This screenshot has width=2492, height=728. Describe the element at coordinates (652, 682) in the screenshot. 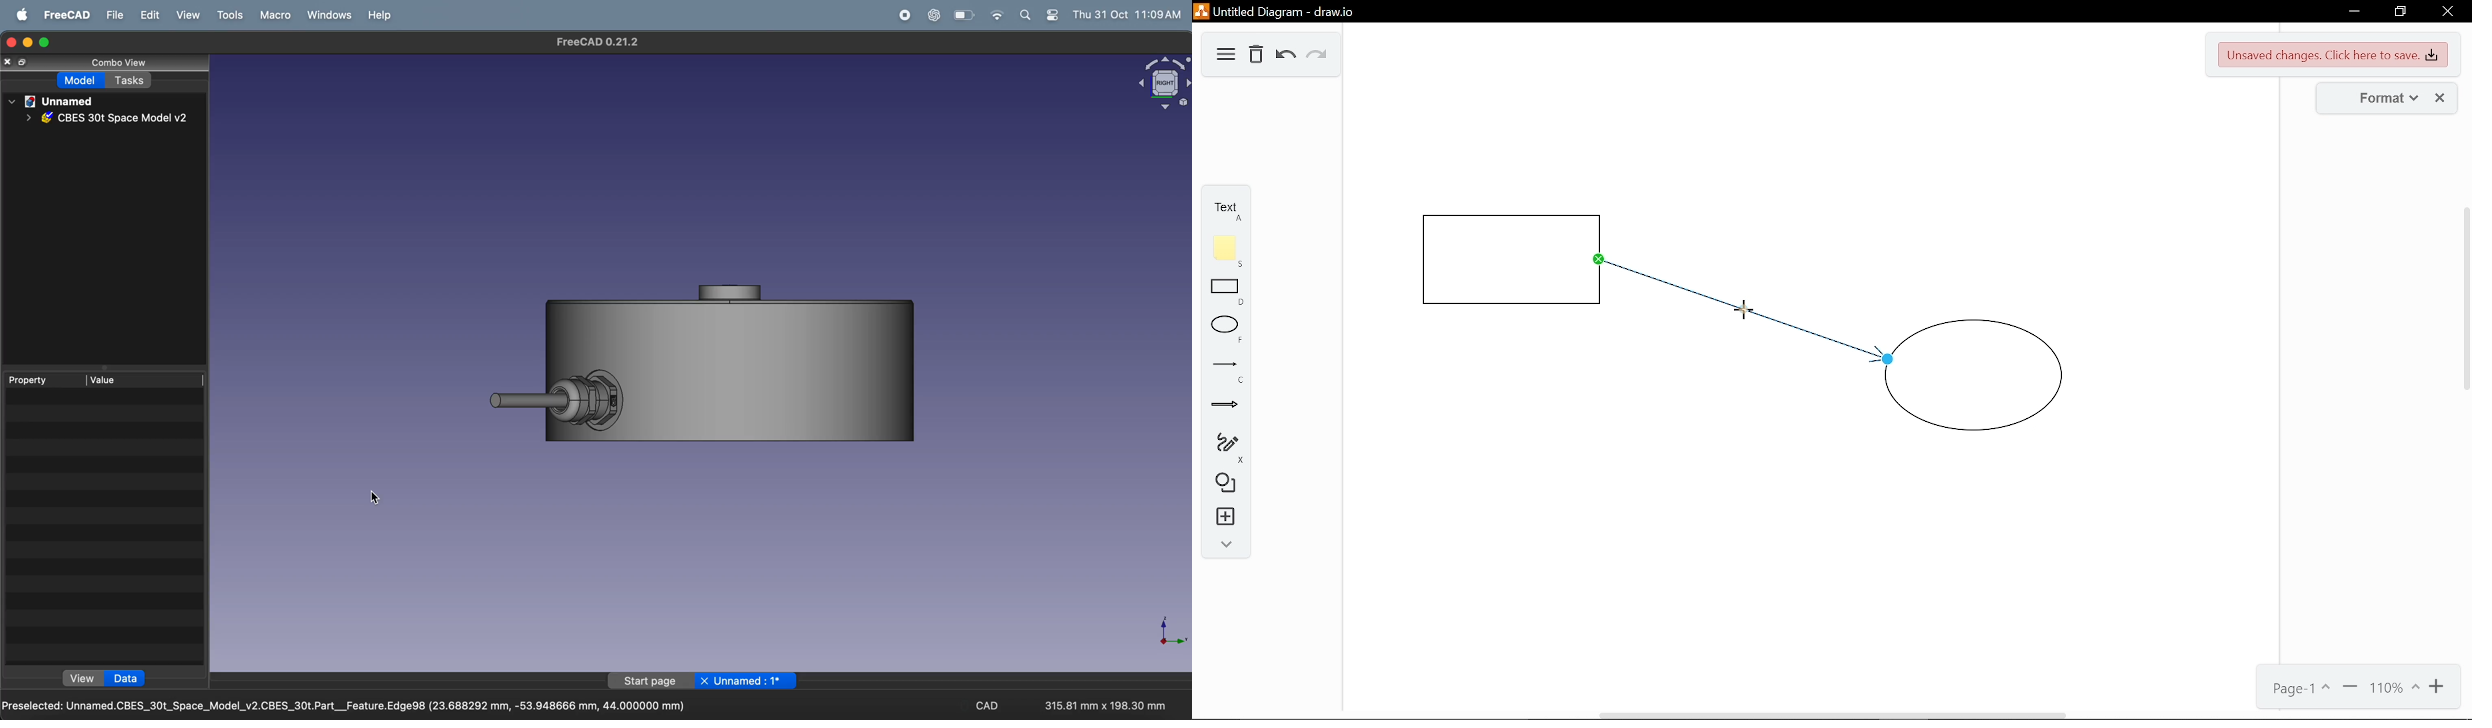

I see `start page` at that location.